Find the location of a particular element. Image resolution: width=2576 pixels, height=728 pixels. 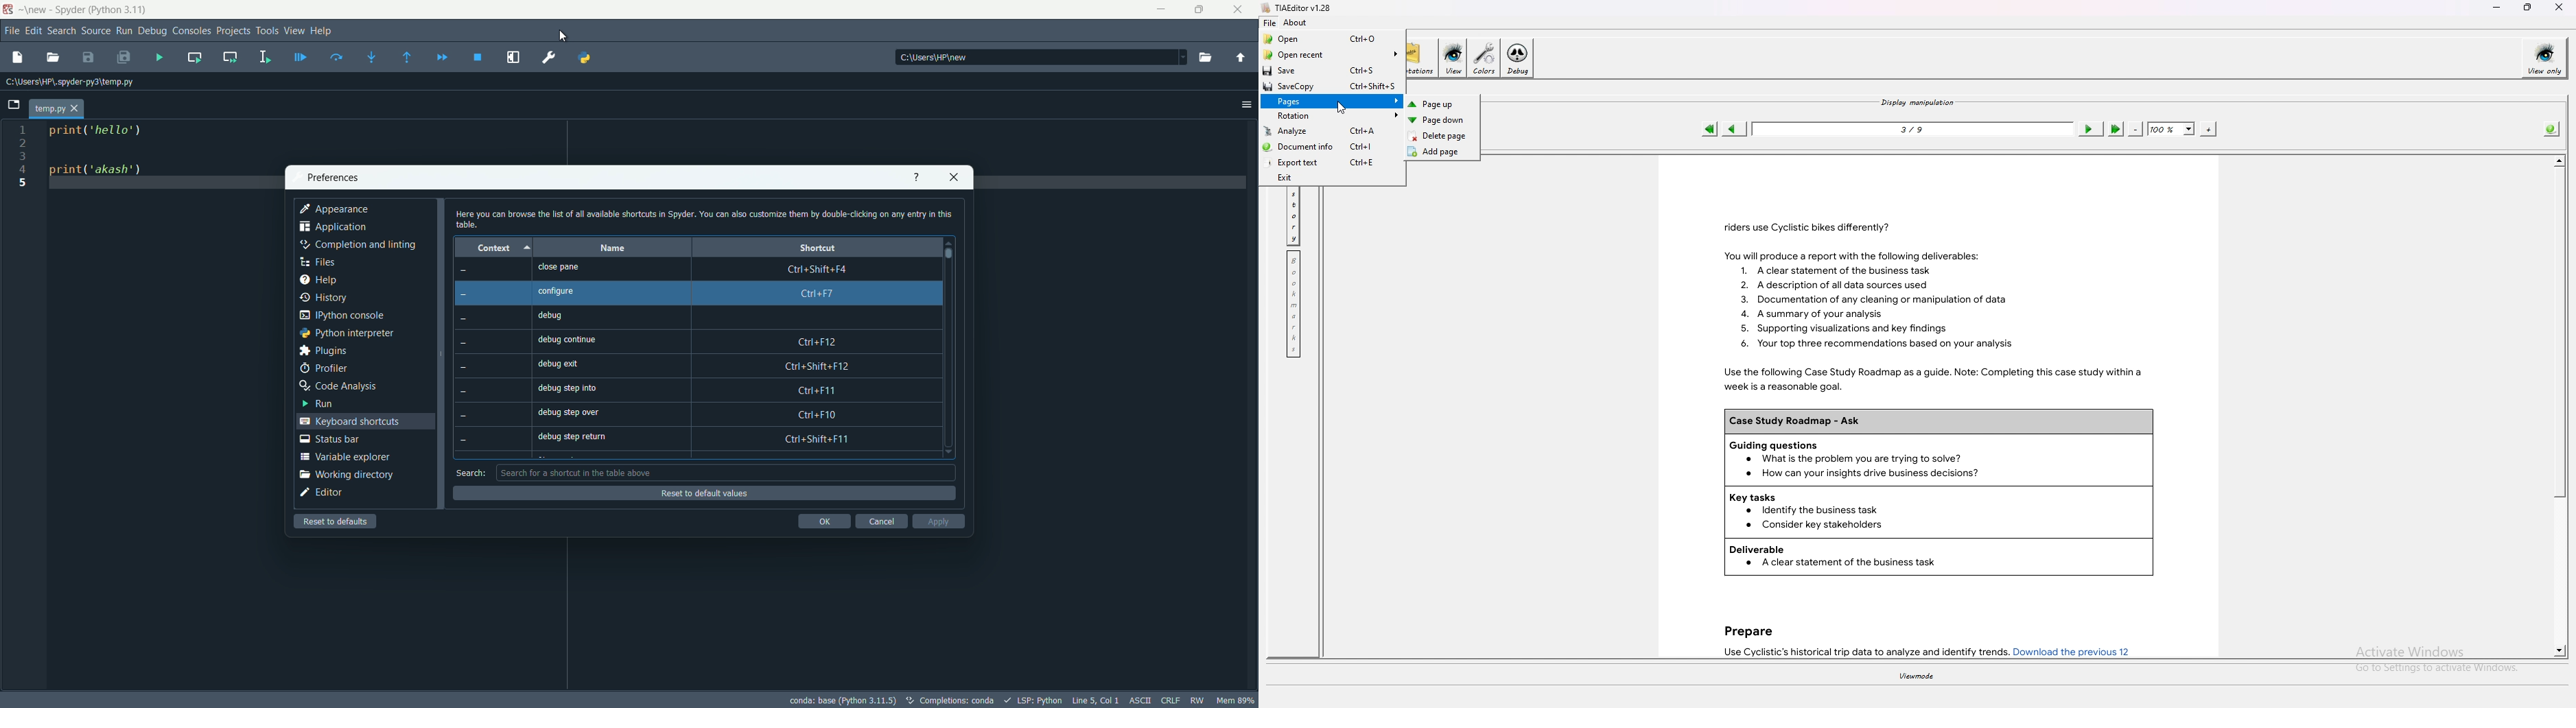

step into function is located at coordinates (372, 58).